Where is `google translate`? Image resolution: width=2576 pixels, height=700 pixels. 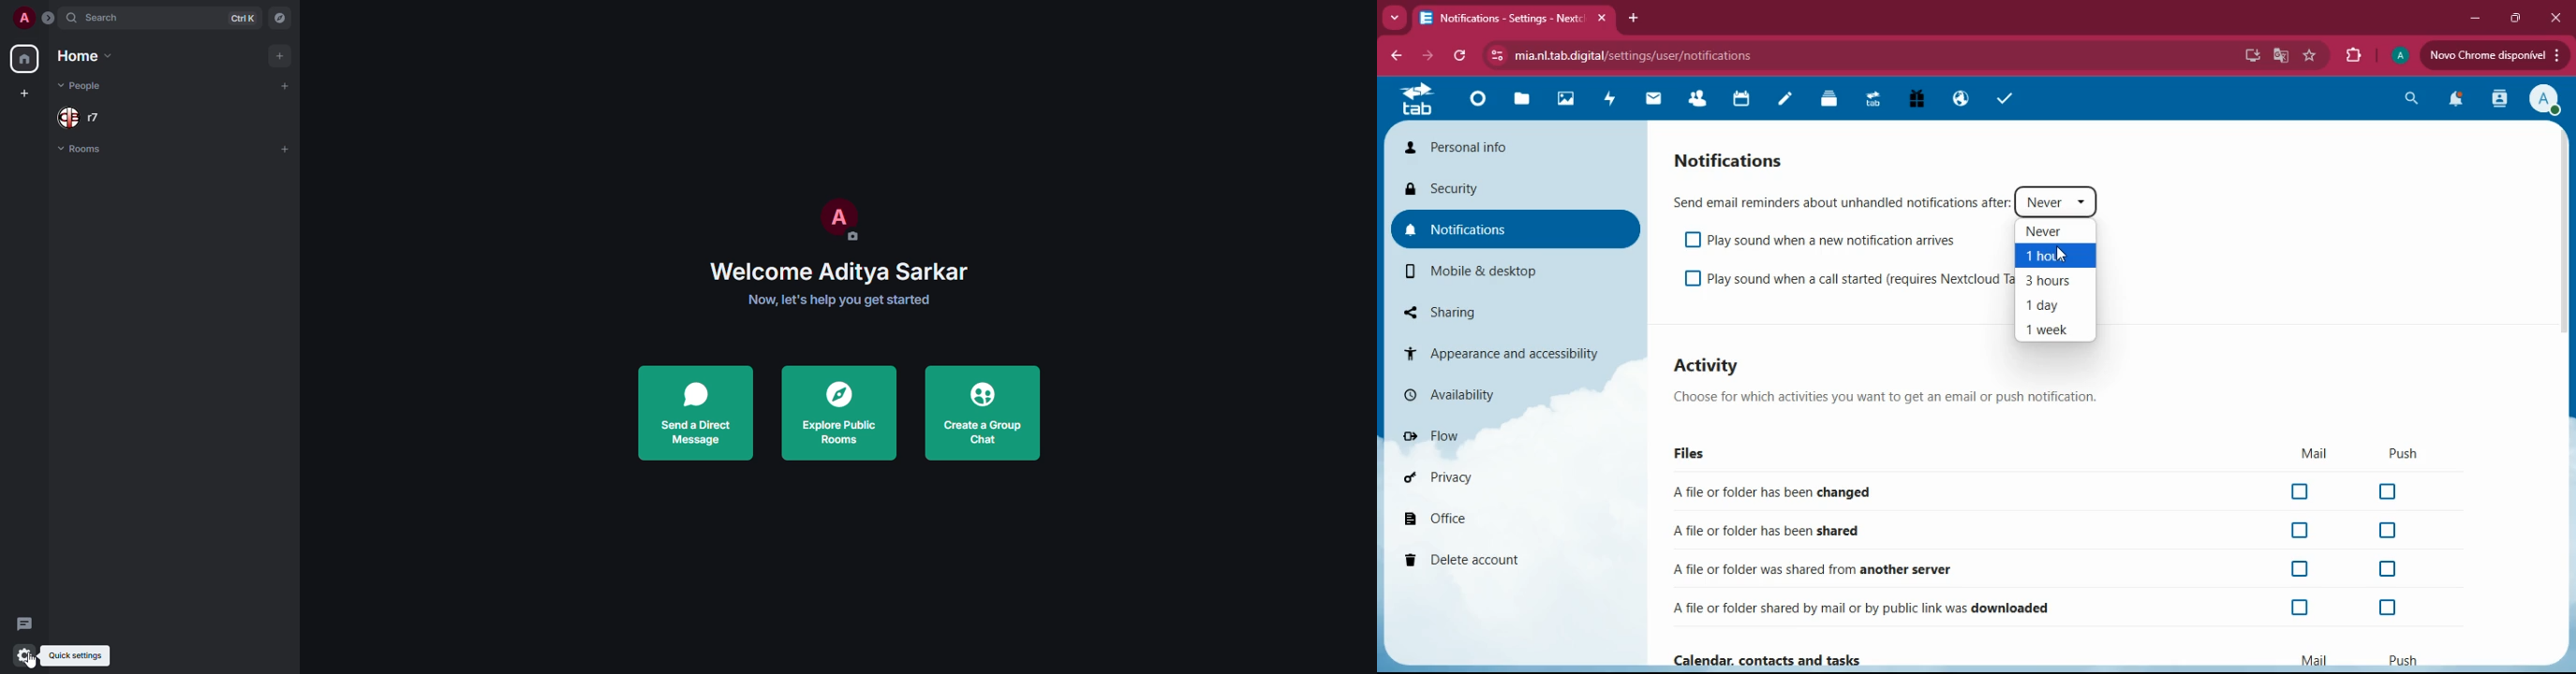 google translate is located at coordinates (2278, 55).